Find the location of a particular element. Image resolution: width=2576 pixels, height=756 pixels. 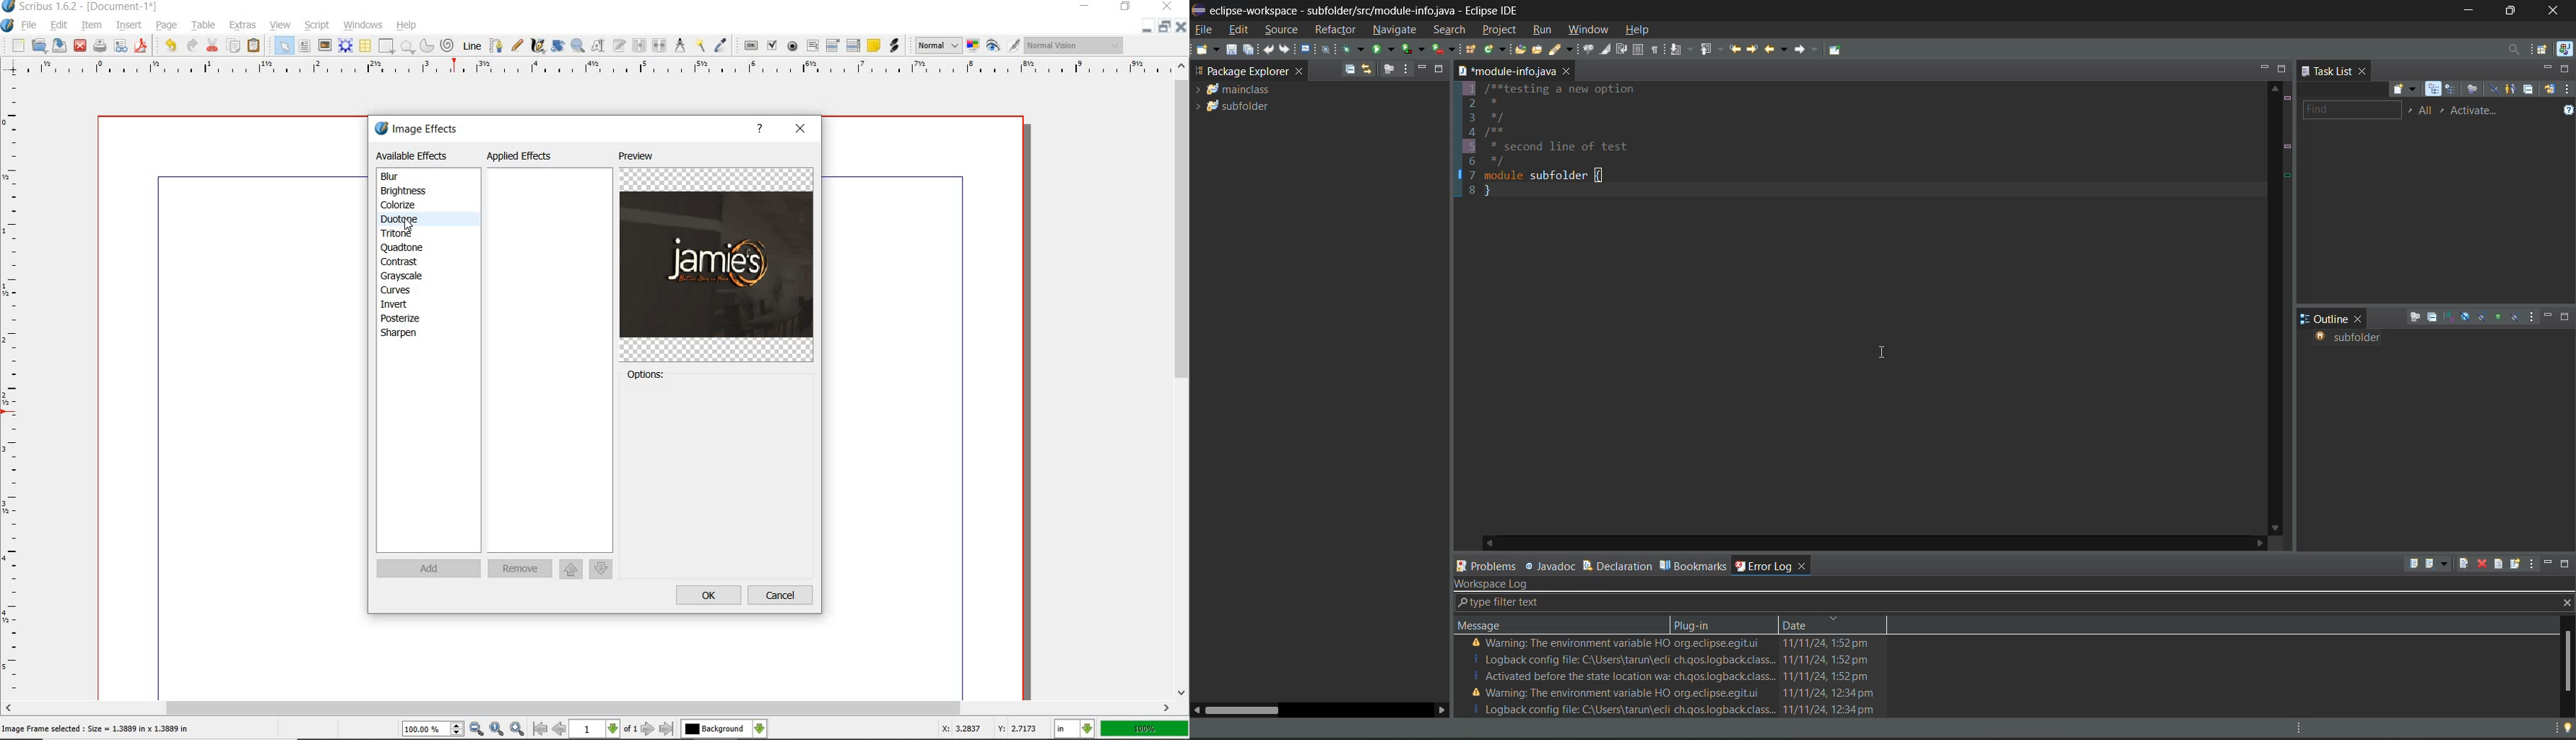

link annotation is located at coordinates (895, 45).